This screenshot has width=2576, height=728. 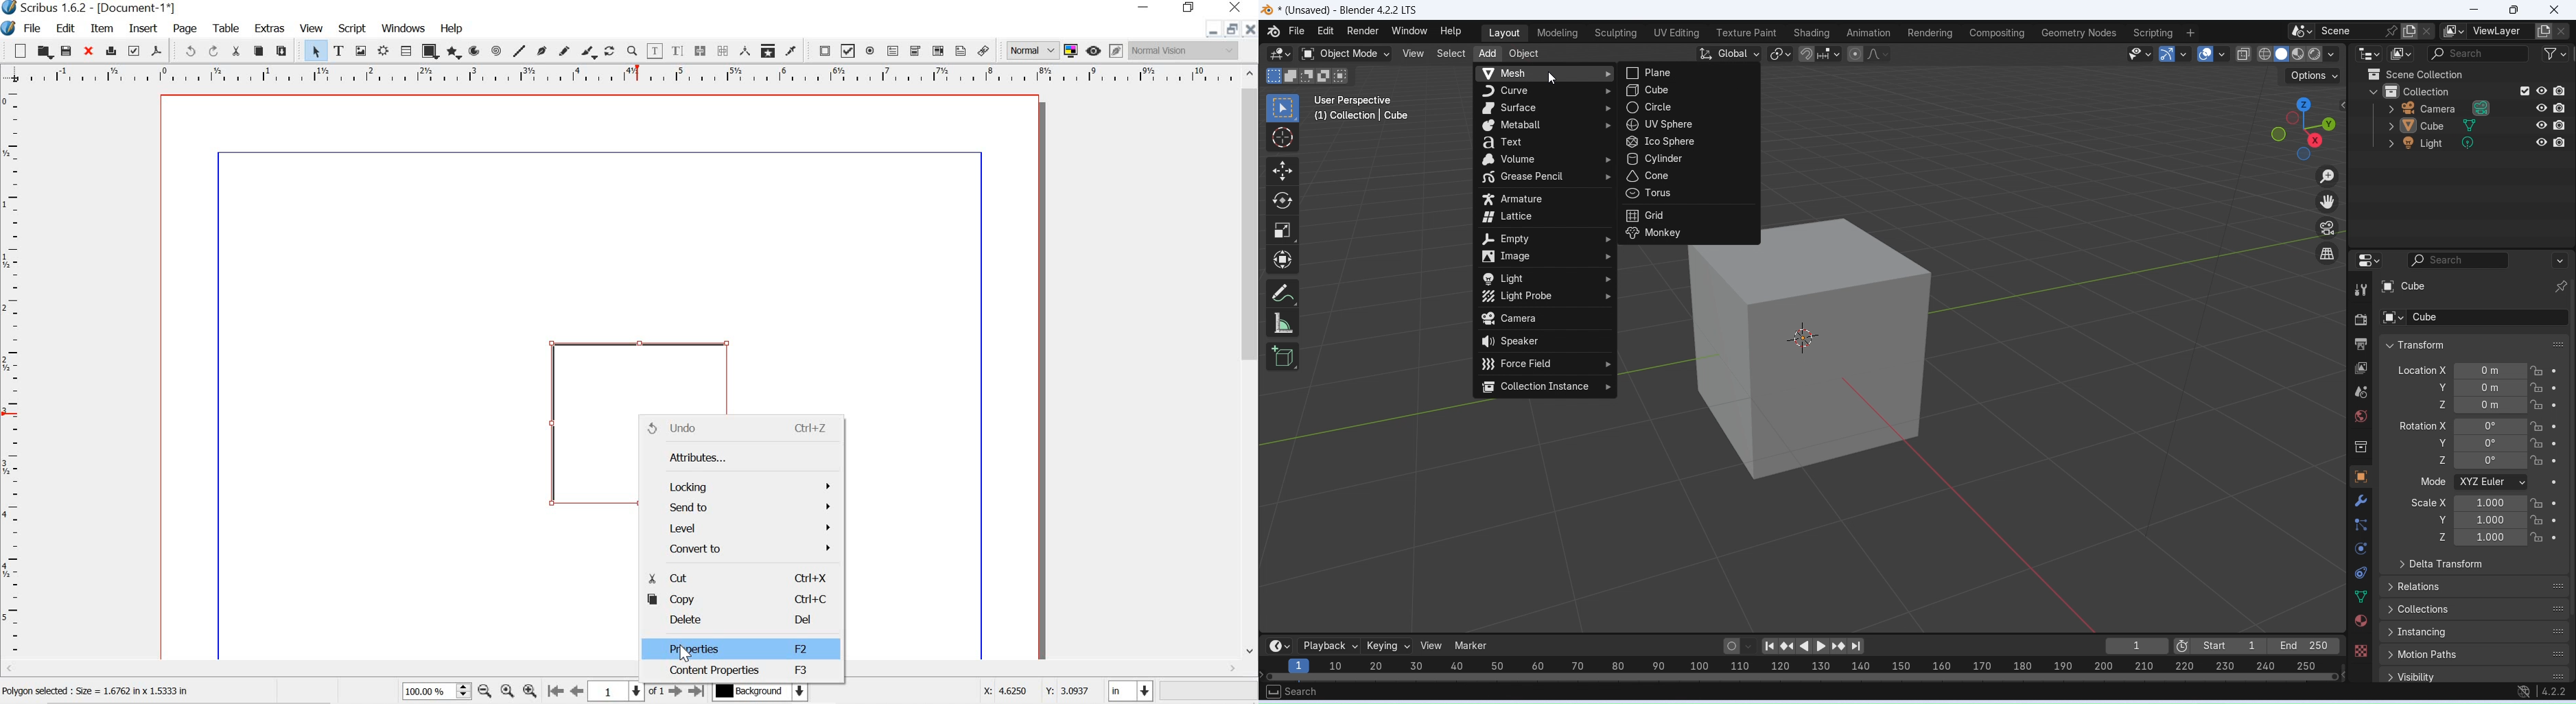 I want to click on spiral, so click(x=497, y=50).